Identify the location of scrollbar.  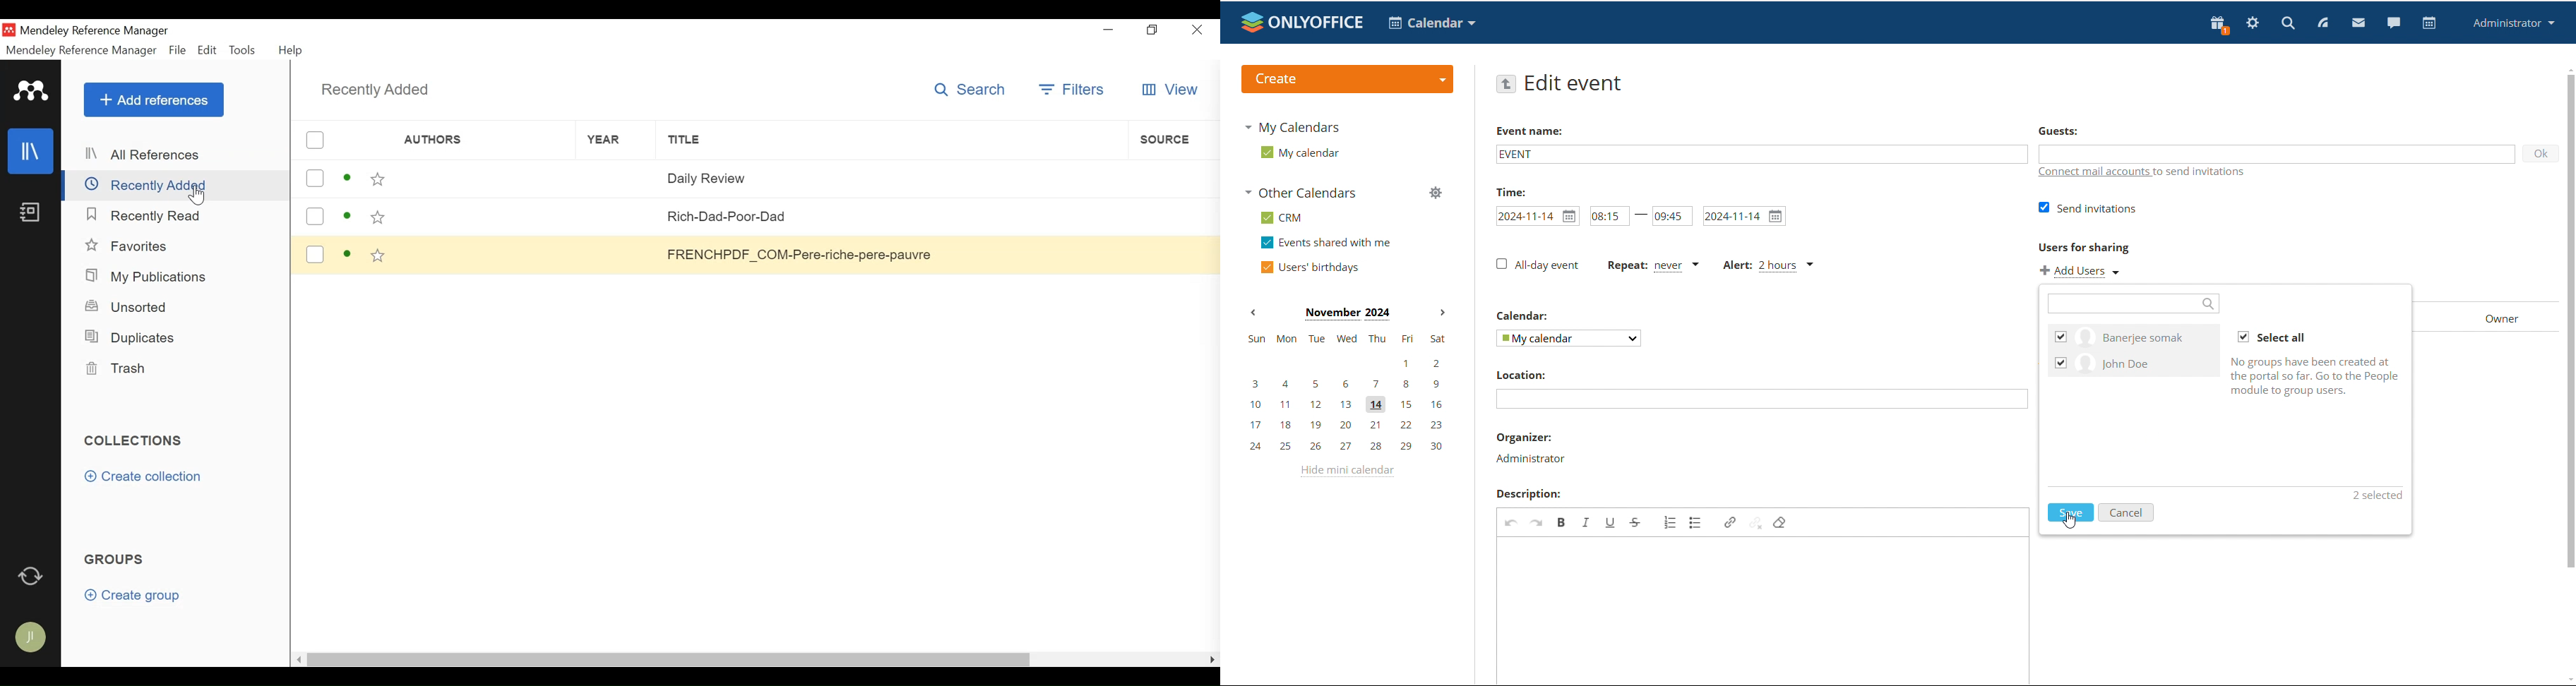
(2570, 321).